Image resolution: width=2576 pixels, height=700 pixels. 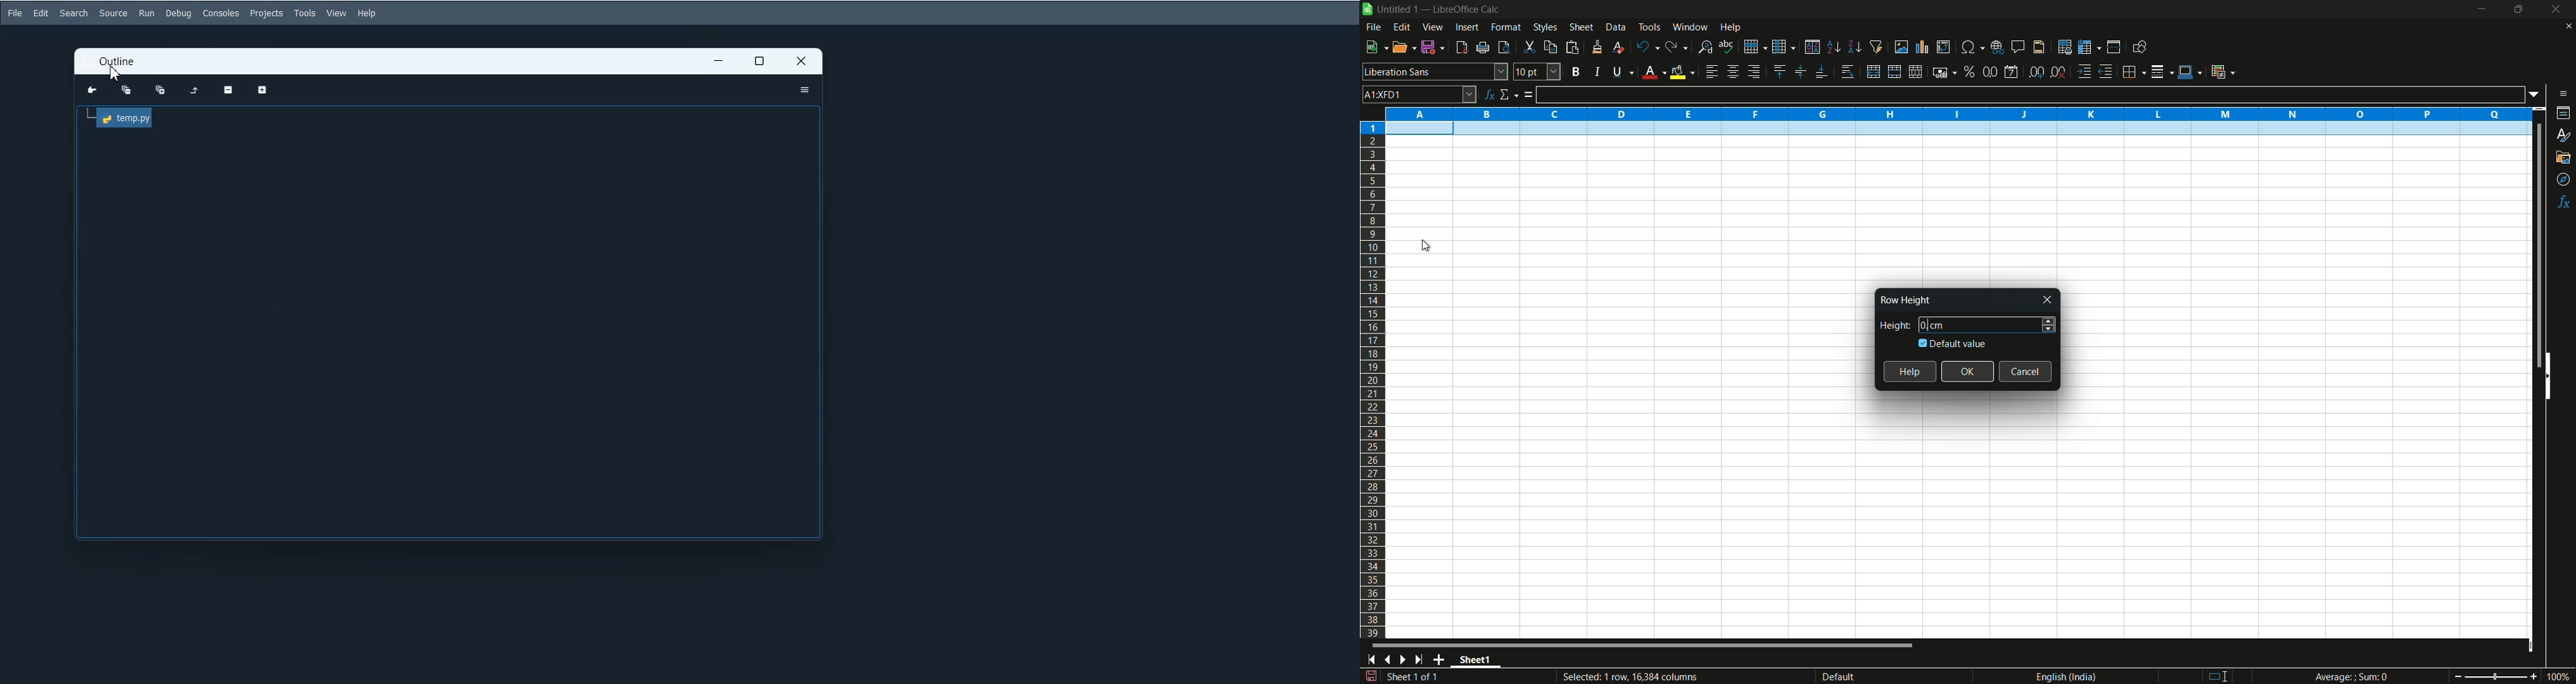 What do you see at coordinates (2138, 47) in the screenshot?
I see `show draw functions` at bounding box center [2138, 47].